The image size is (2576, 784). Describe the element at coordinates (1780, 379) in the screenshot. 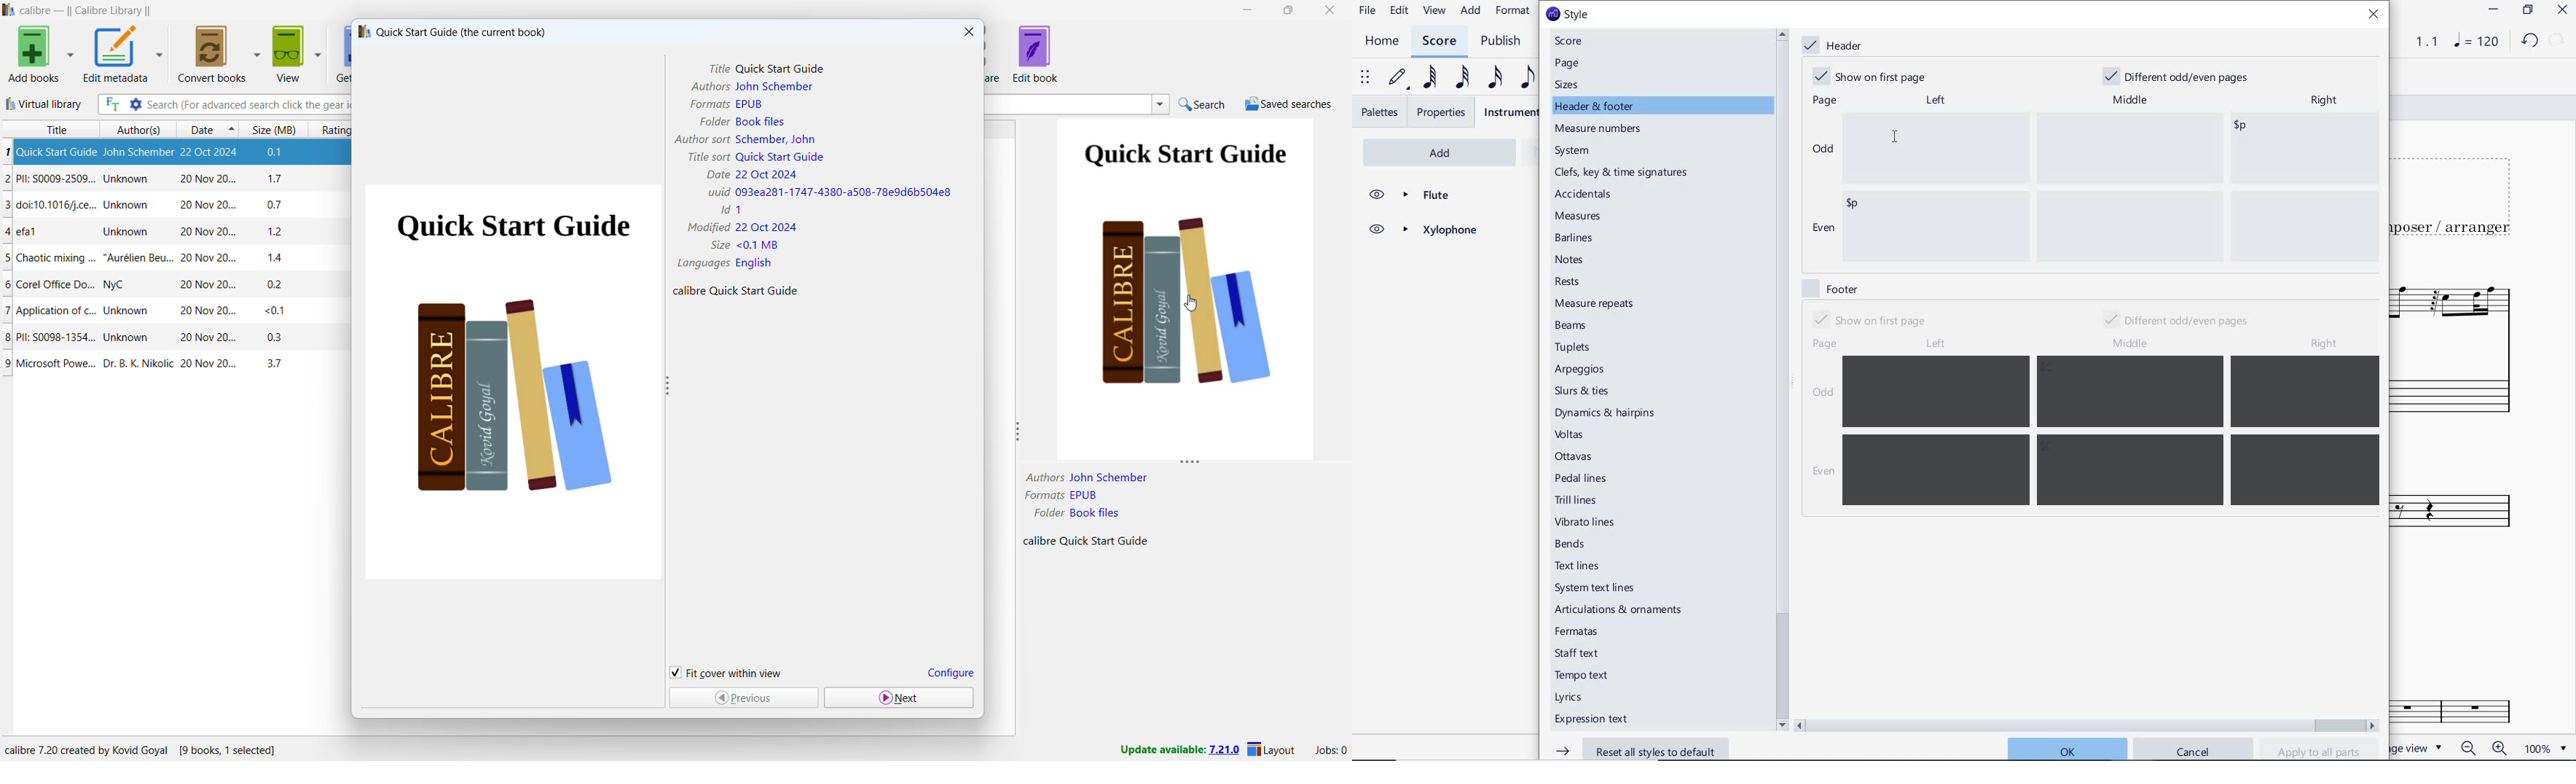

I see `scrollbar` at that location.